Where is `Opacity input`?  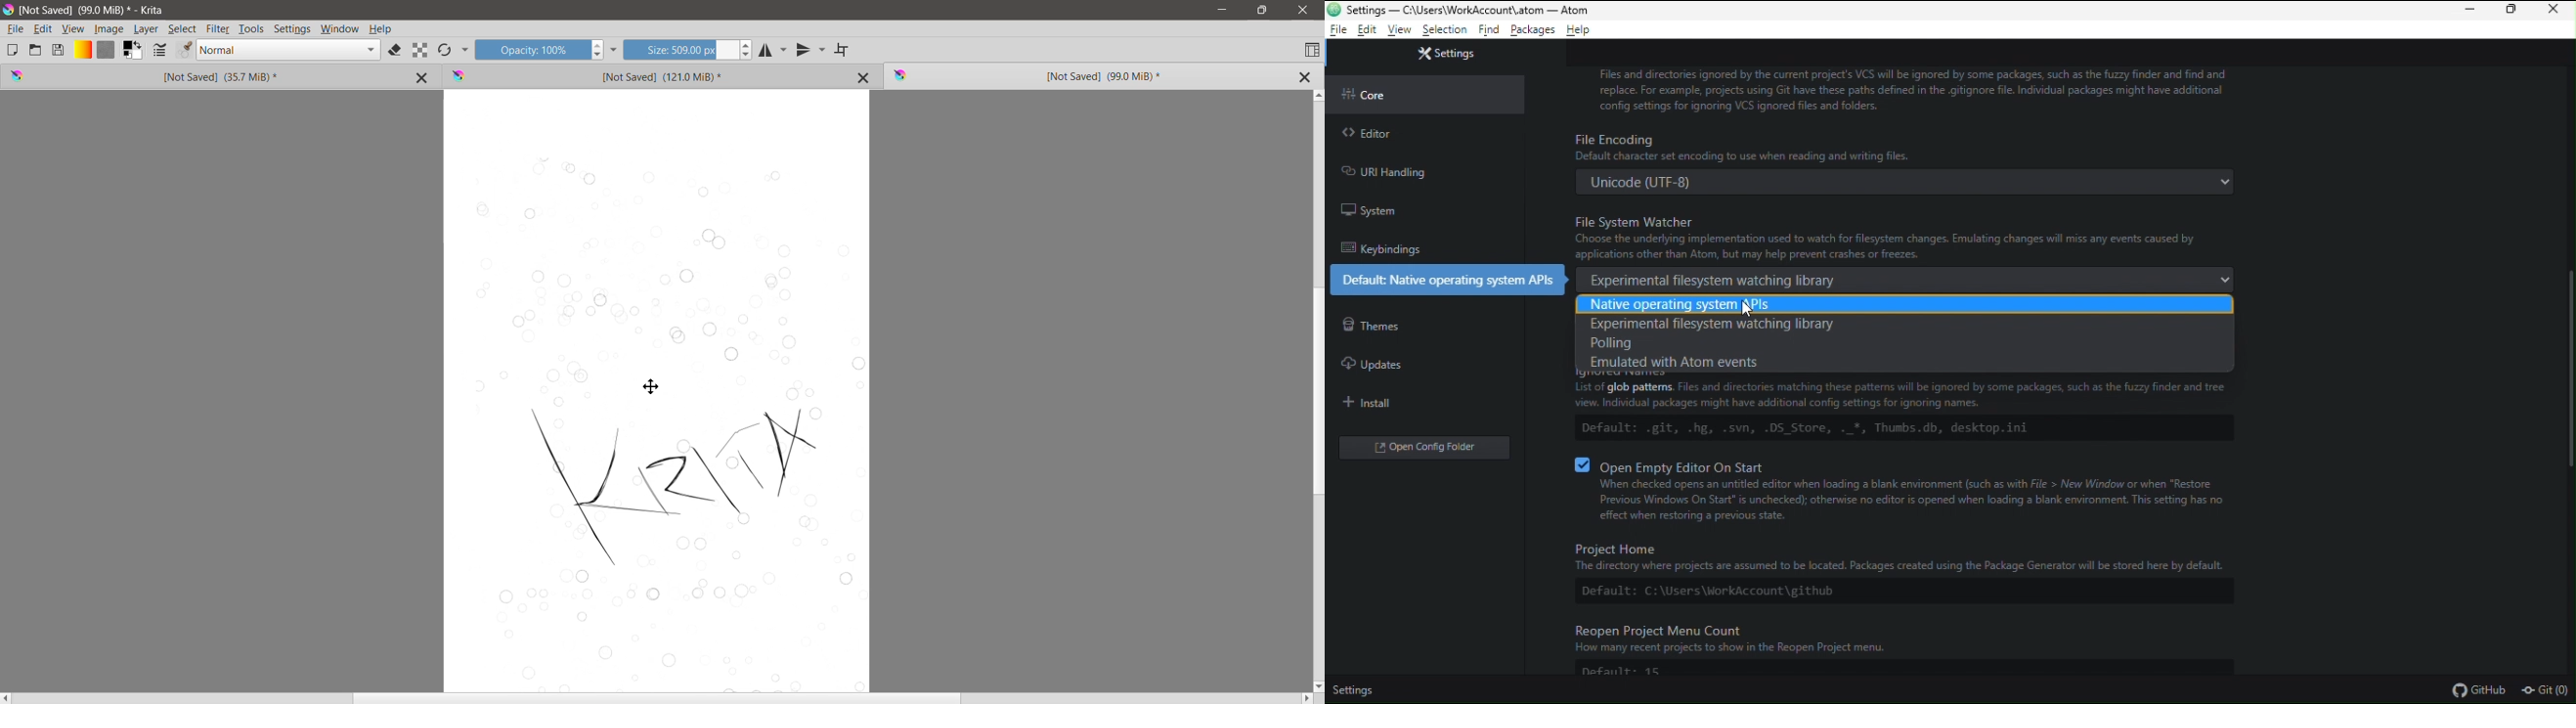 Opacity input is located at coordinates (531, 49).